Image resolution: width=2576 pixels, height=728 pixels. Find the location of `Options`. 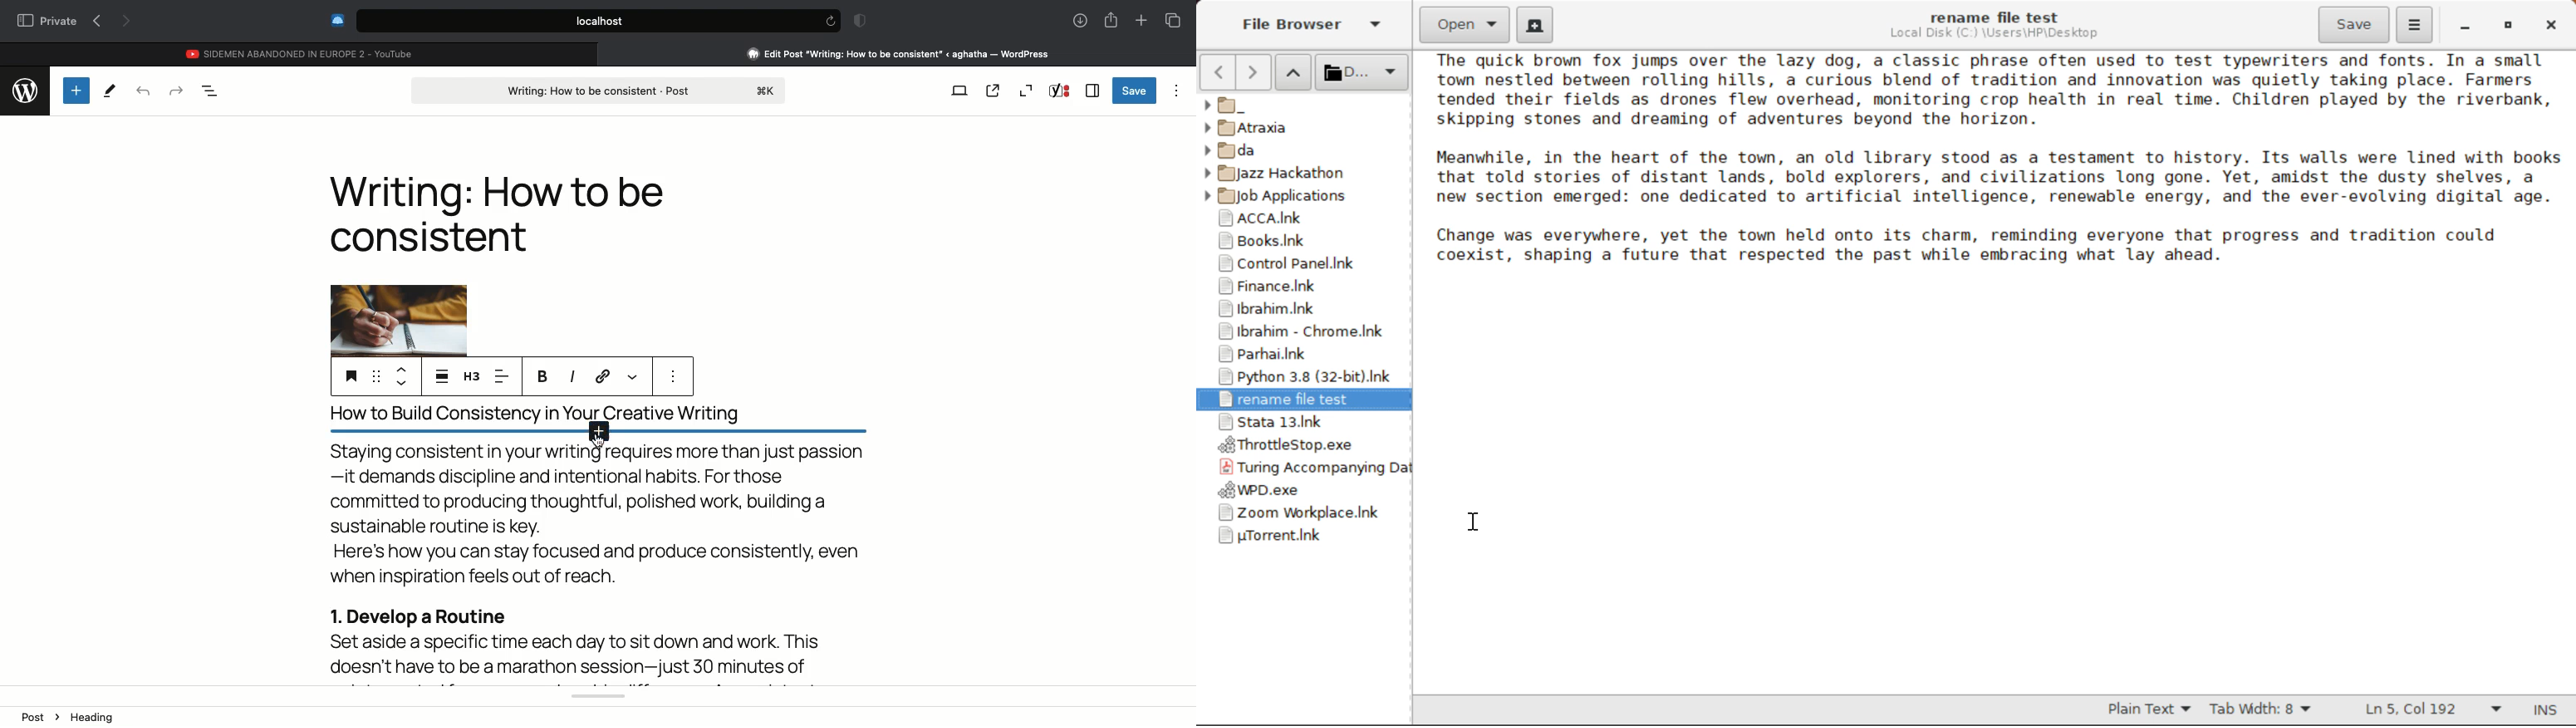

Options is located at coordinates (1178, 88).